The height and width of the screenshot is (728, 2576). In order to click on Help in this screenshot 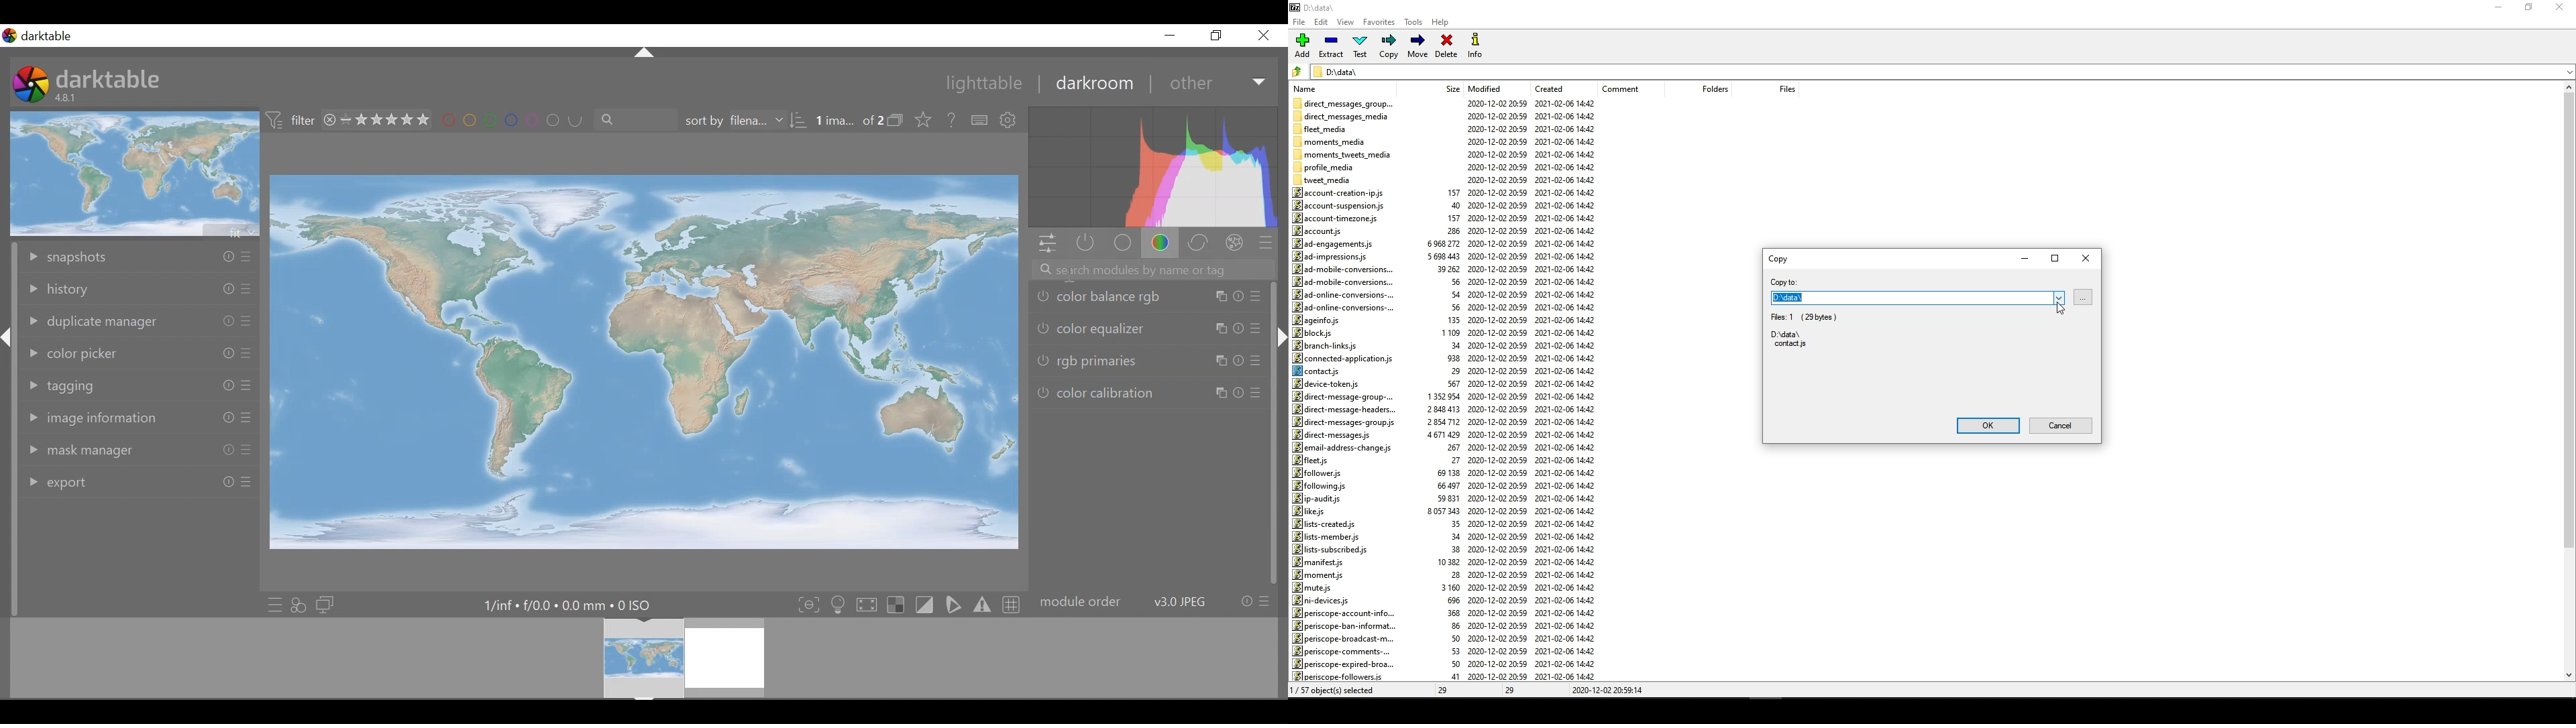, I will do `click(951, 119)`.